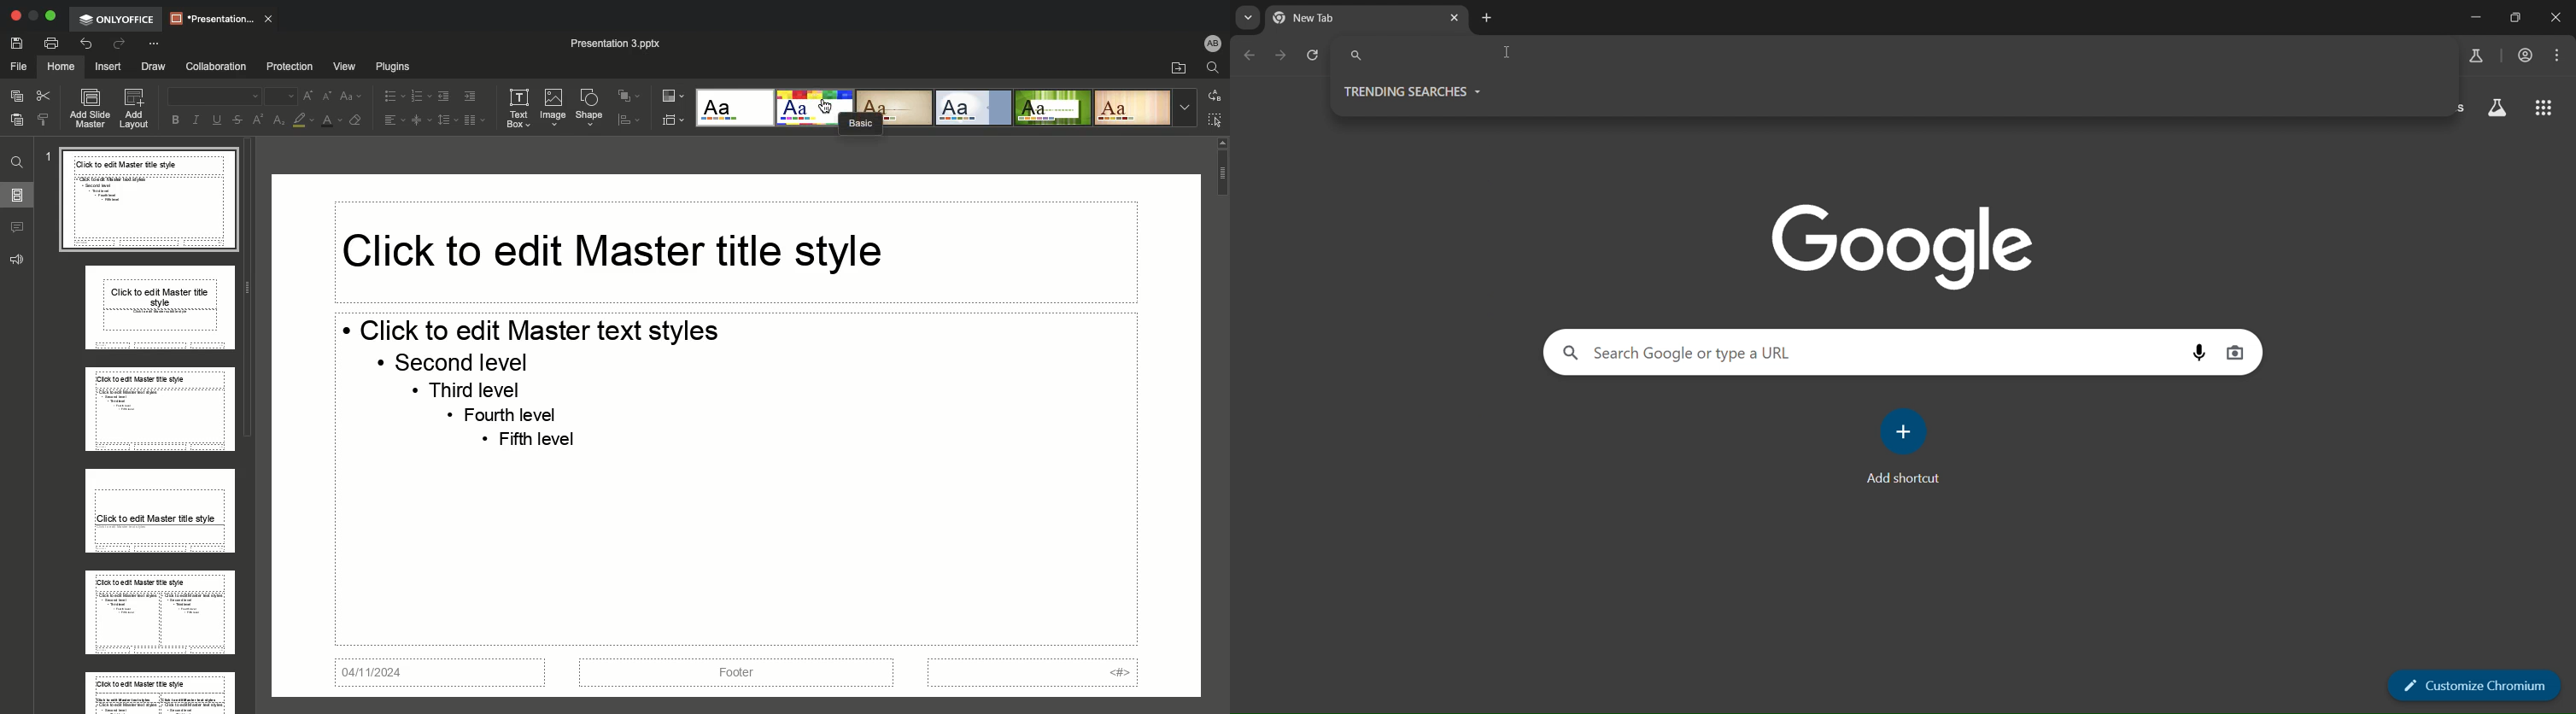 The width and height of the screenshot is (2576, 728). Describe the element at coordinates (32, 17) in the screenshot. I see `Restore` at that location.